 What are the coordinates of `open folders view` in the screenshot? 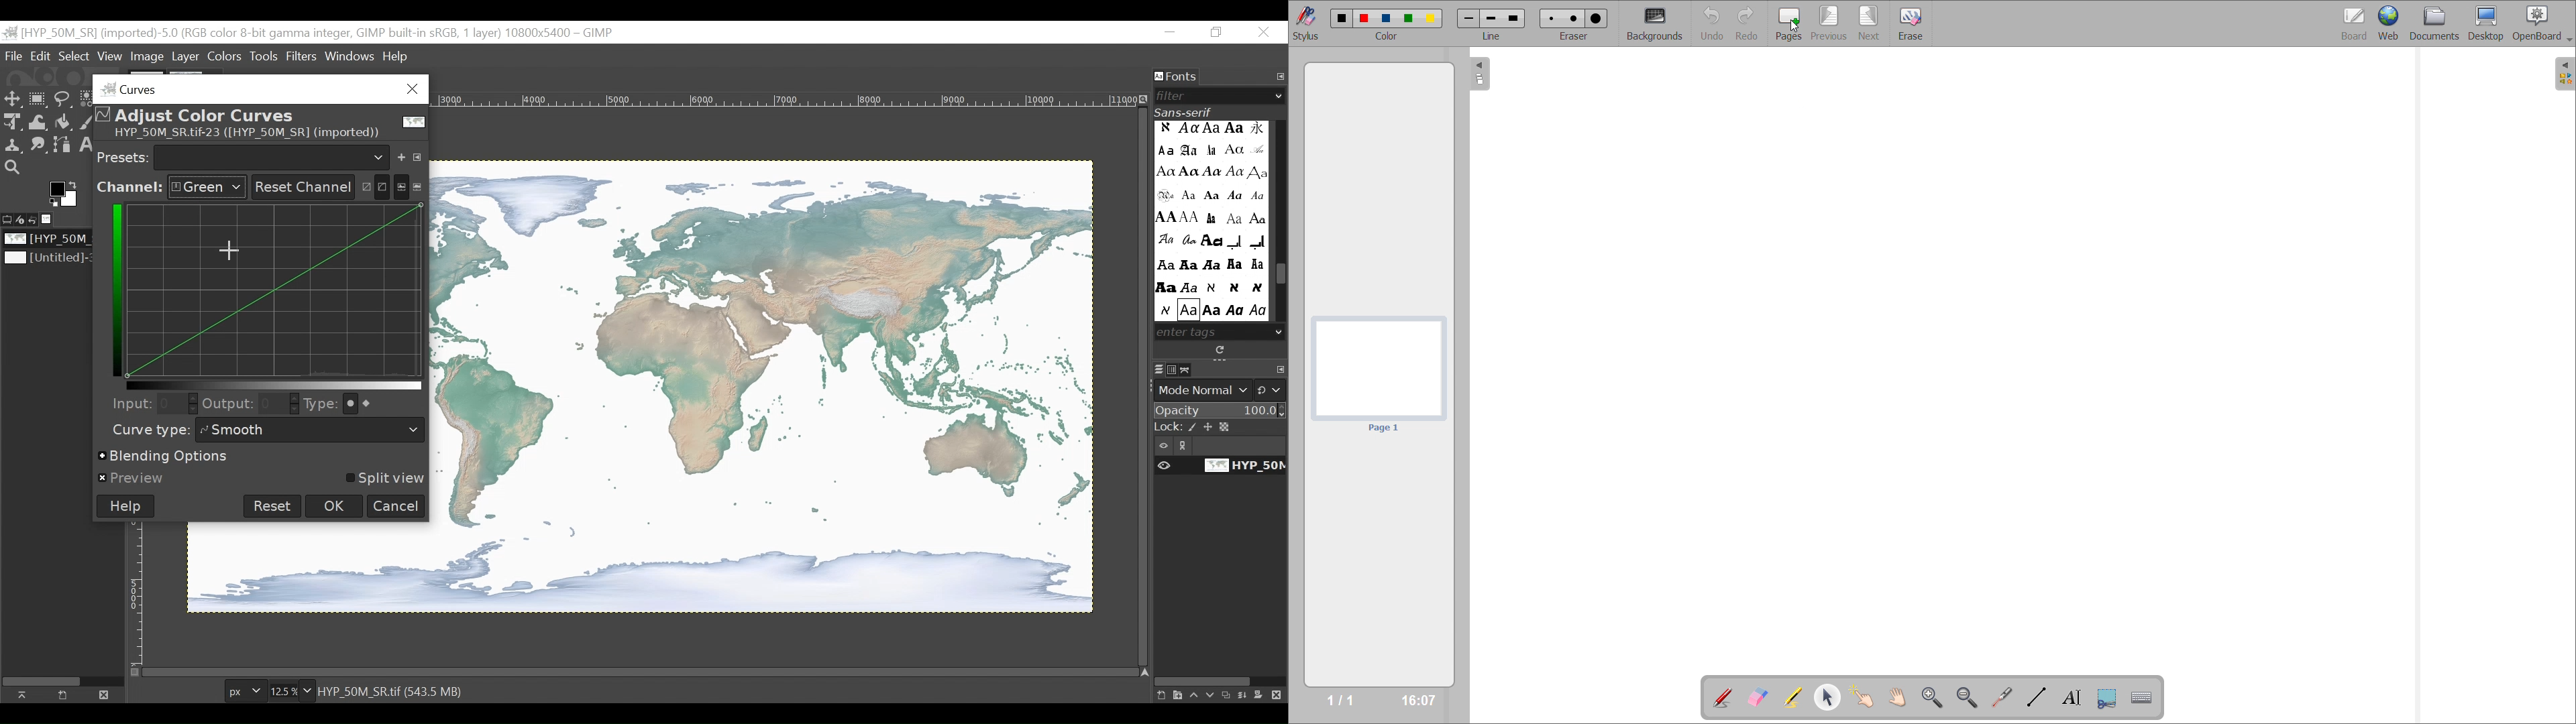 It's located at (2566, 74).